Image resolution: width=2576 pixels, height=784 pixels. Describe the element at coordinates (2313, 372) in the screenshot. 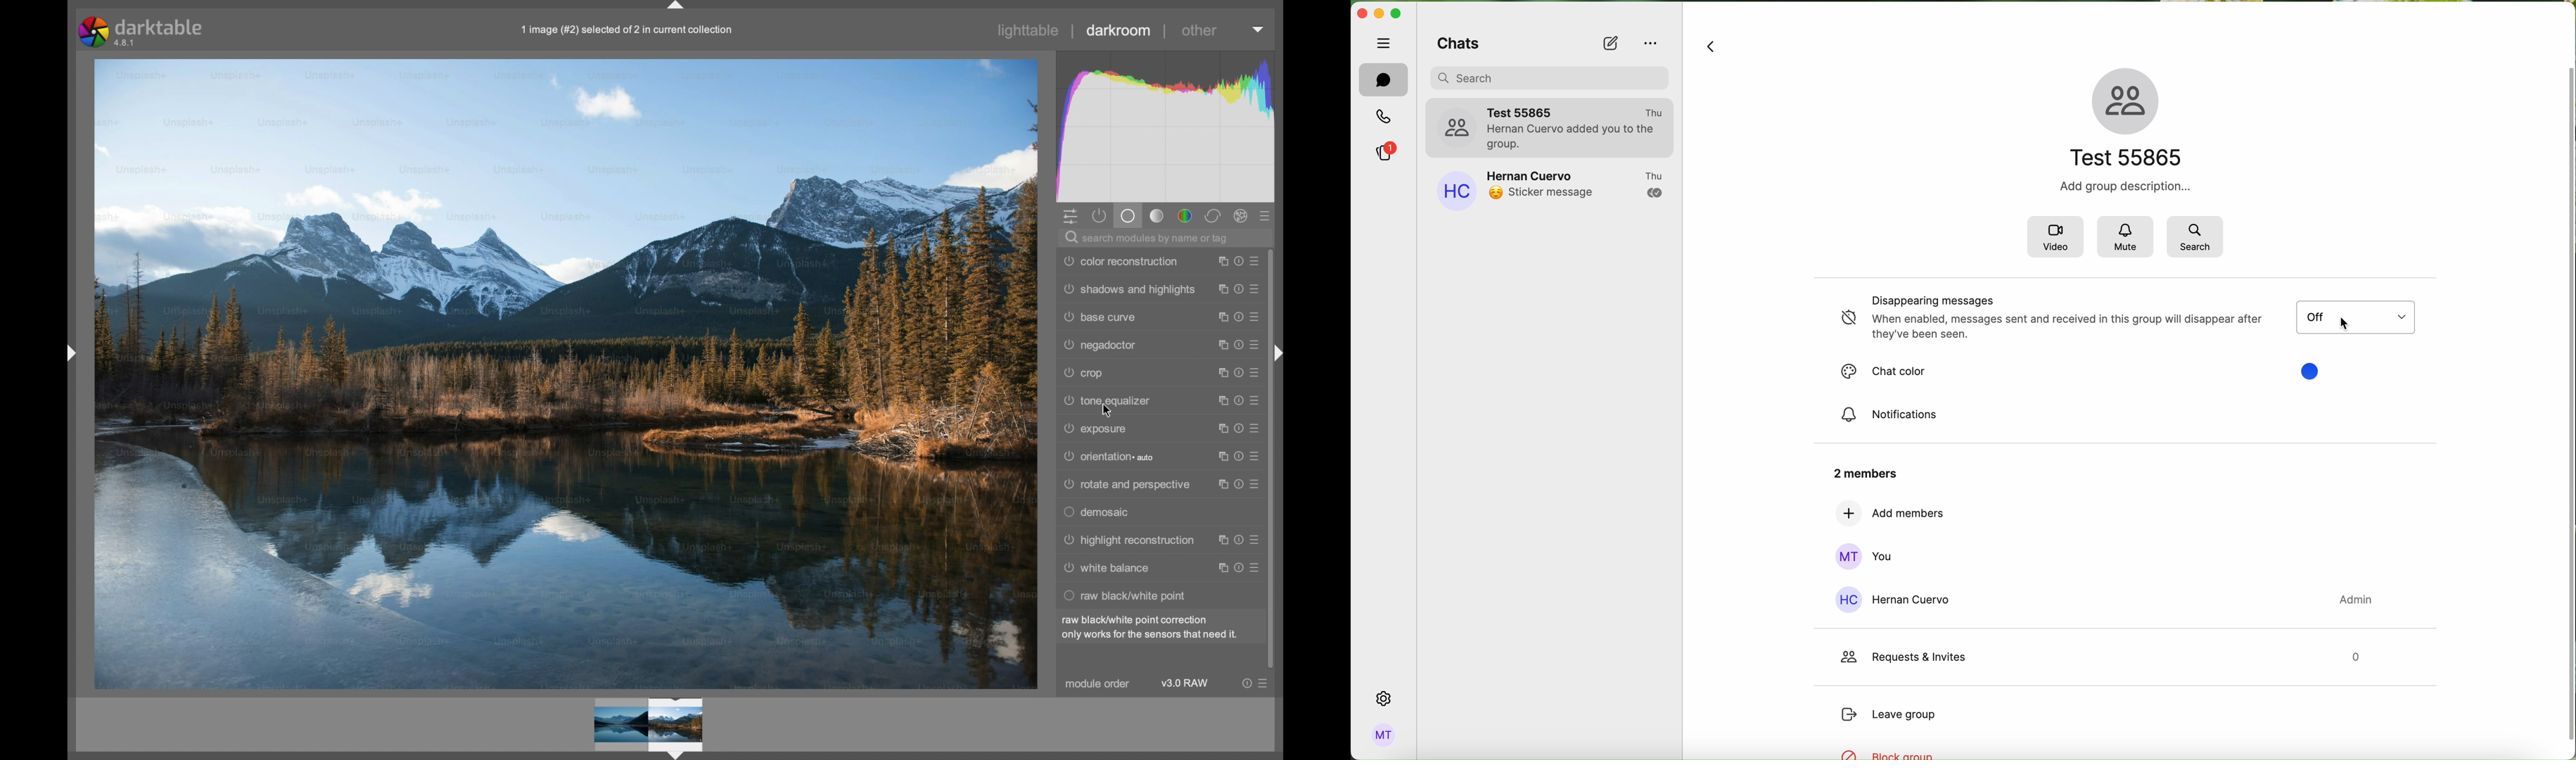

I see `chat color option` at that location.